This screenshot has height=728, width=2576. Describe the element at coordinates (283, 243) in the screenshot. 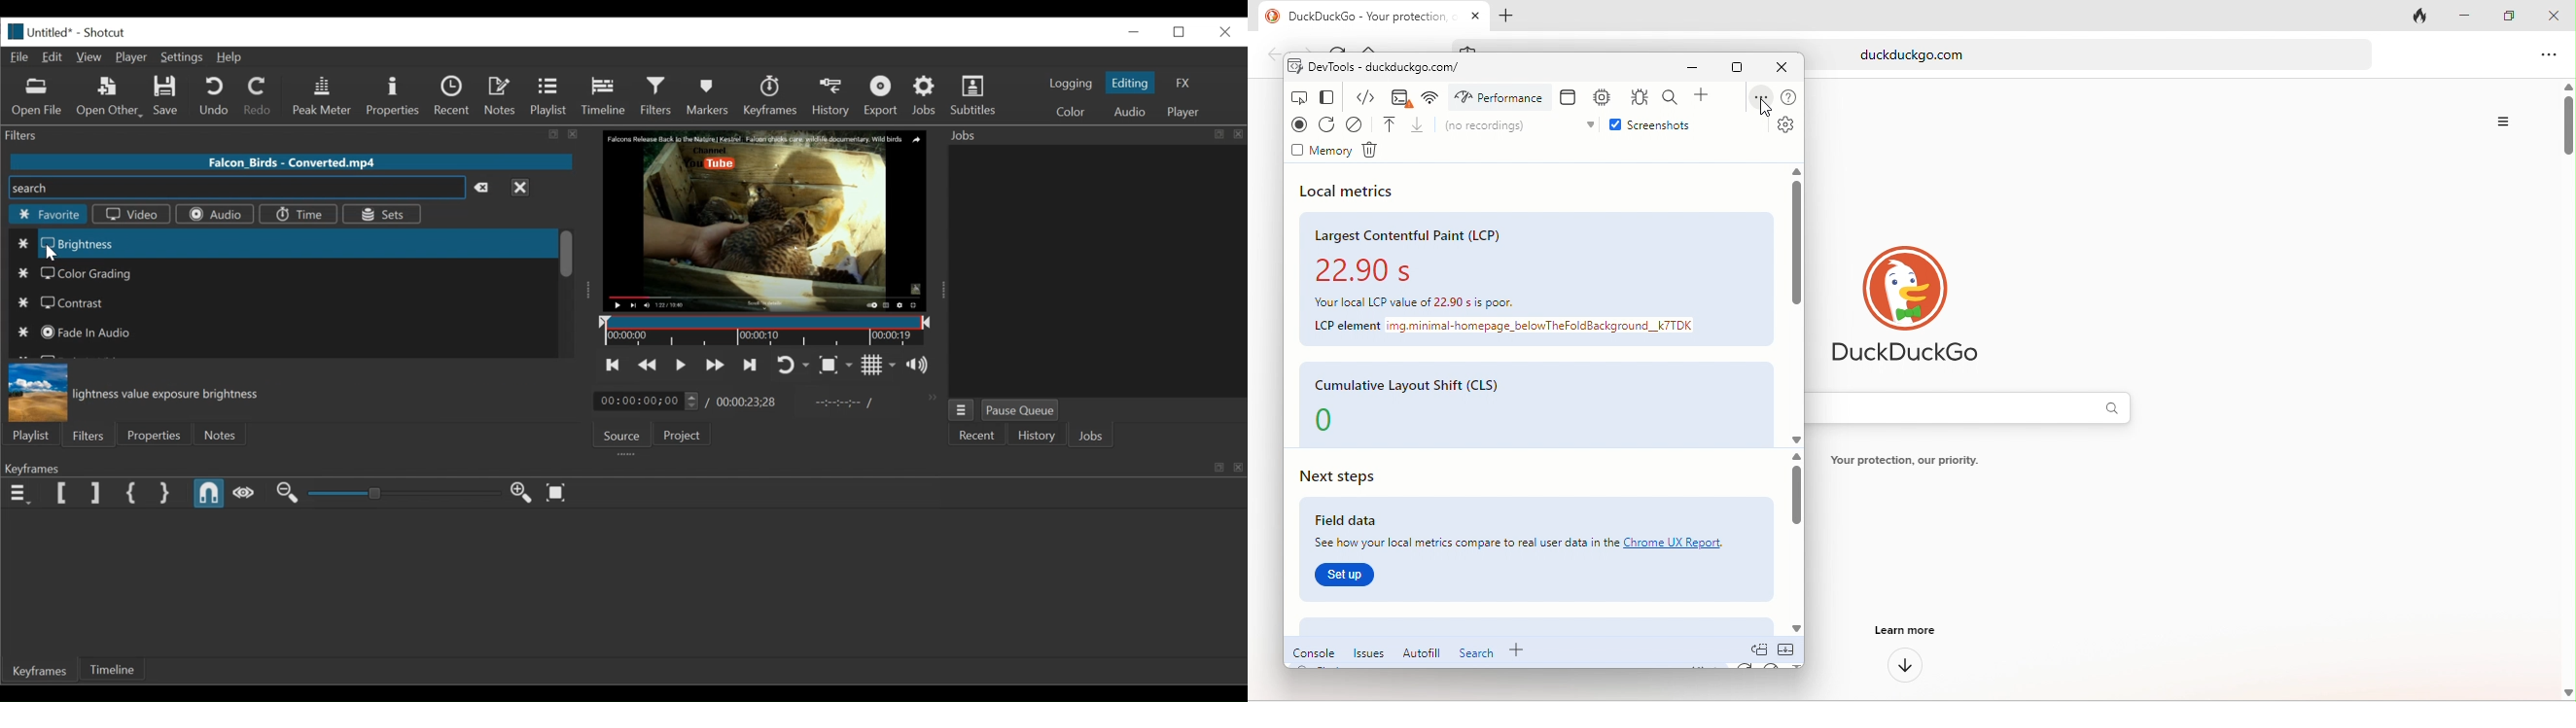

I see `Brightness` at that location.